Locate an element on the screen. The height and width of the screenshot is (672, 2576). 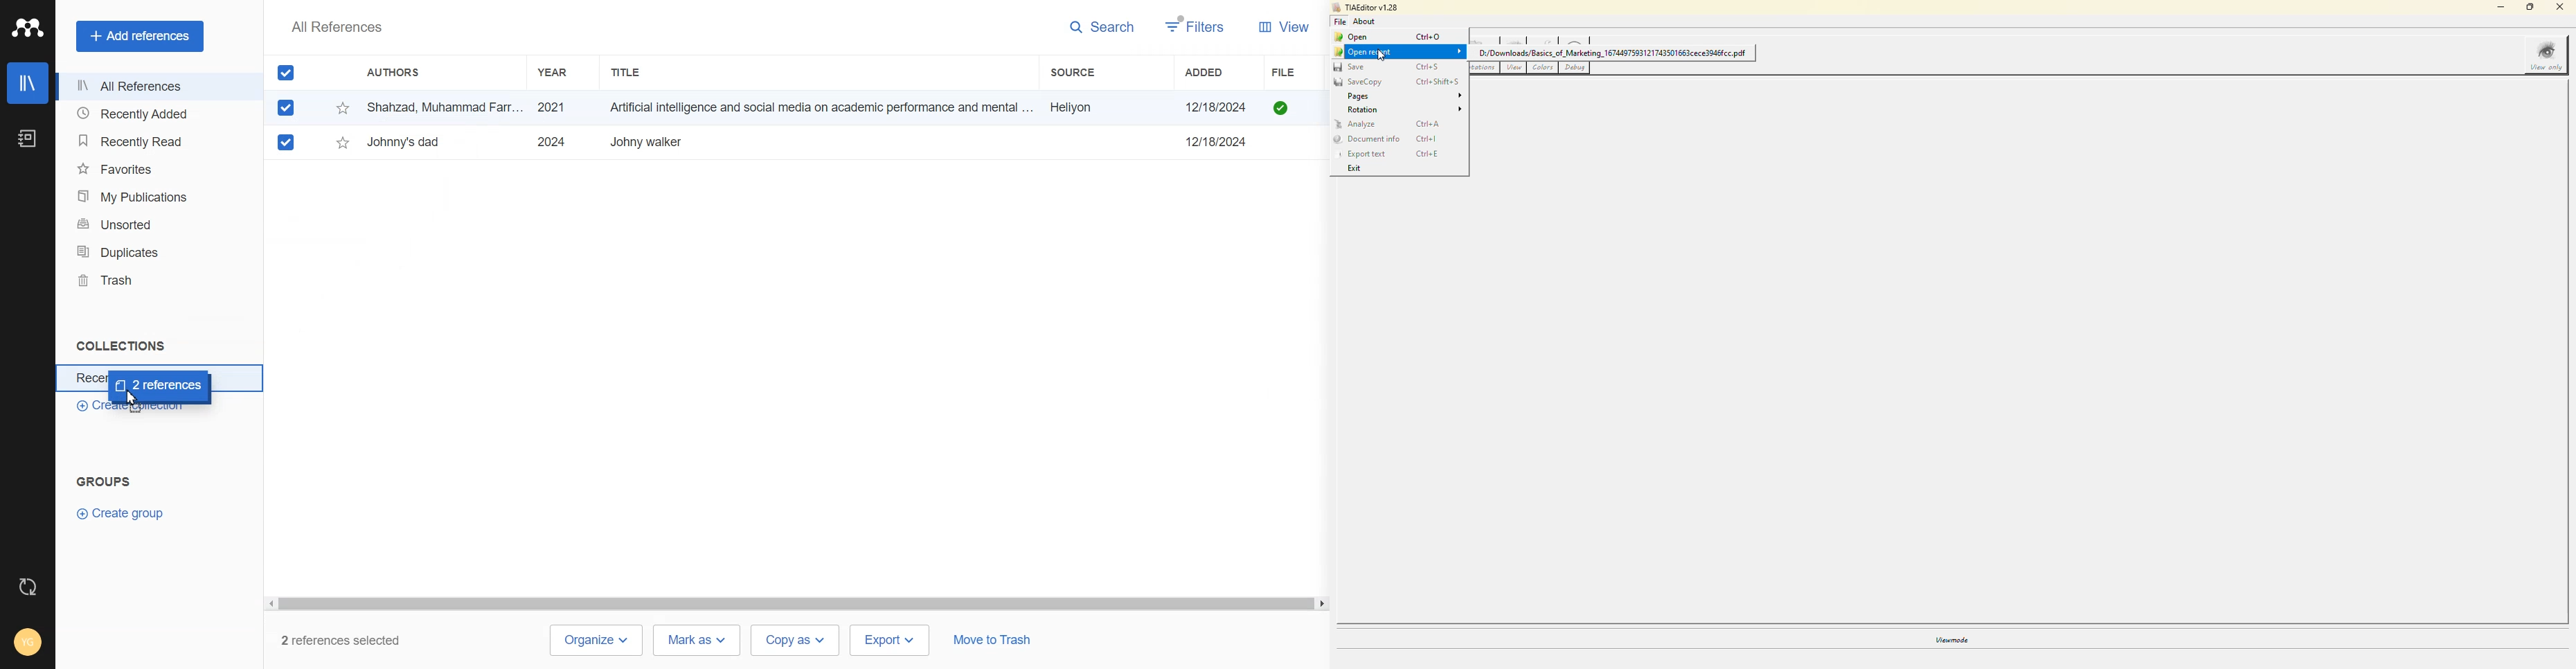
Text is located at coordinates (336, 26).